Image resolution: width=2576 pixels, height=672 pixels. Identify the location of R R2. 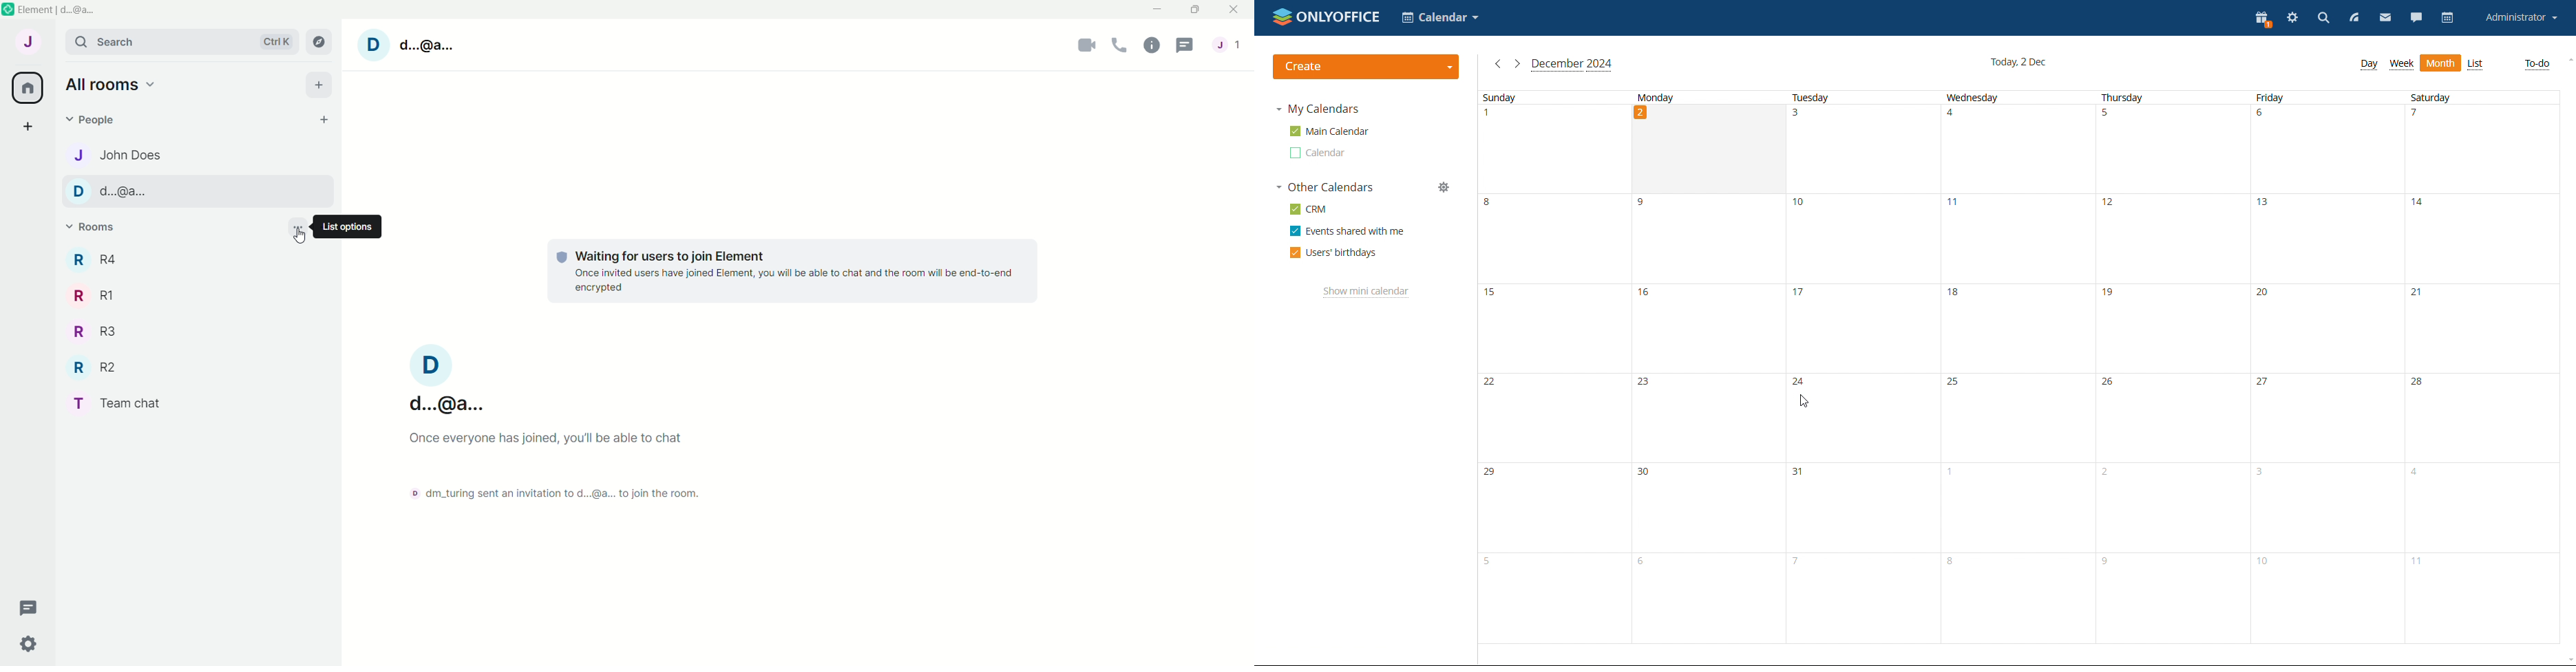
(111, 367).